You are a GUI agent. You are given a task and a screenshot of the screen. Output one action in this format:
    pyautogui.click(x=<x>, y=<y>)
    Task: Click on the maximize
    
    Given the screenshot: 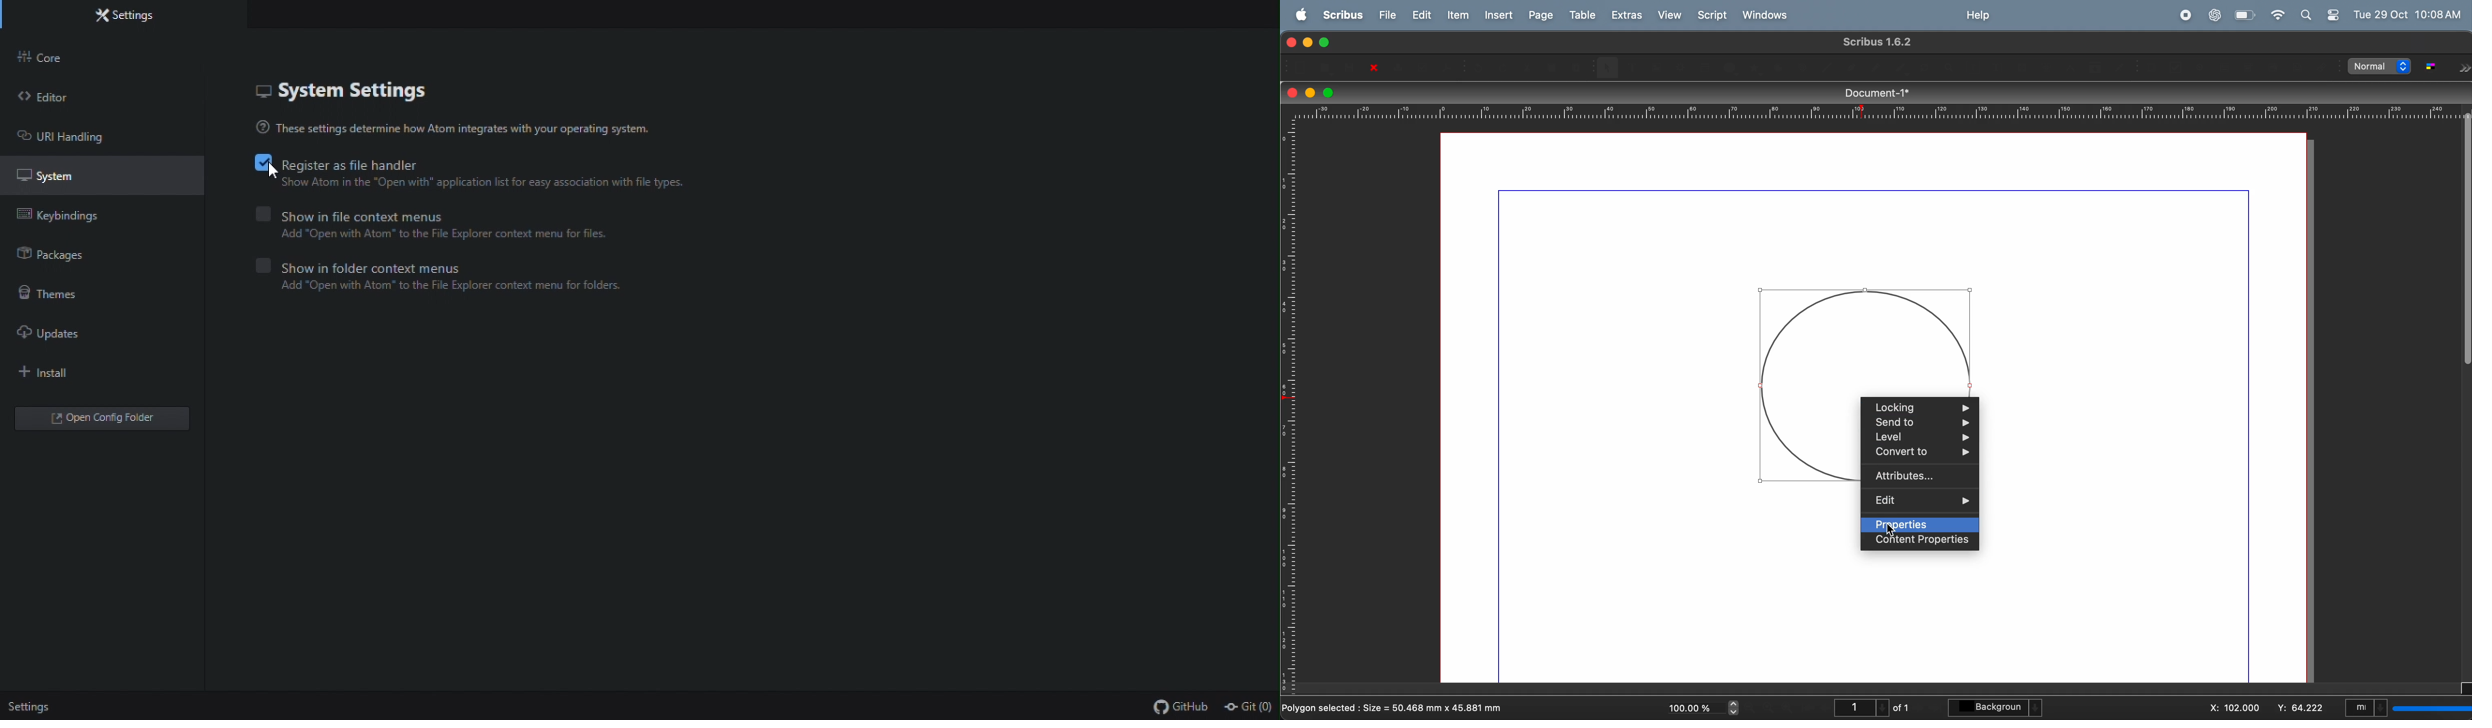 What is the action you would take?
    pyautogui.click(x=1328, y=43)
    